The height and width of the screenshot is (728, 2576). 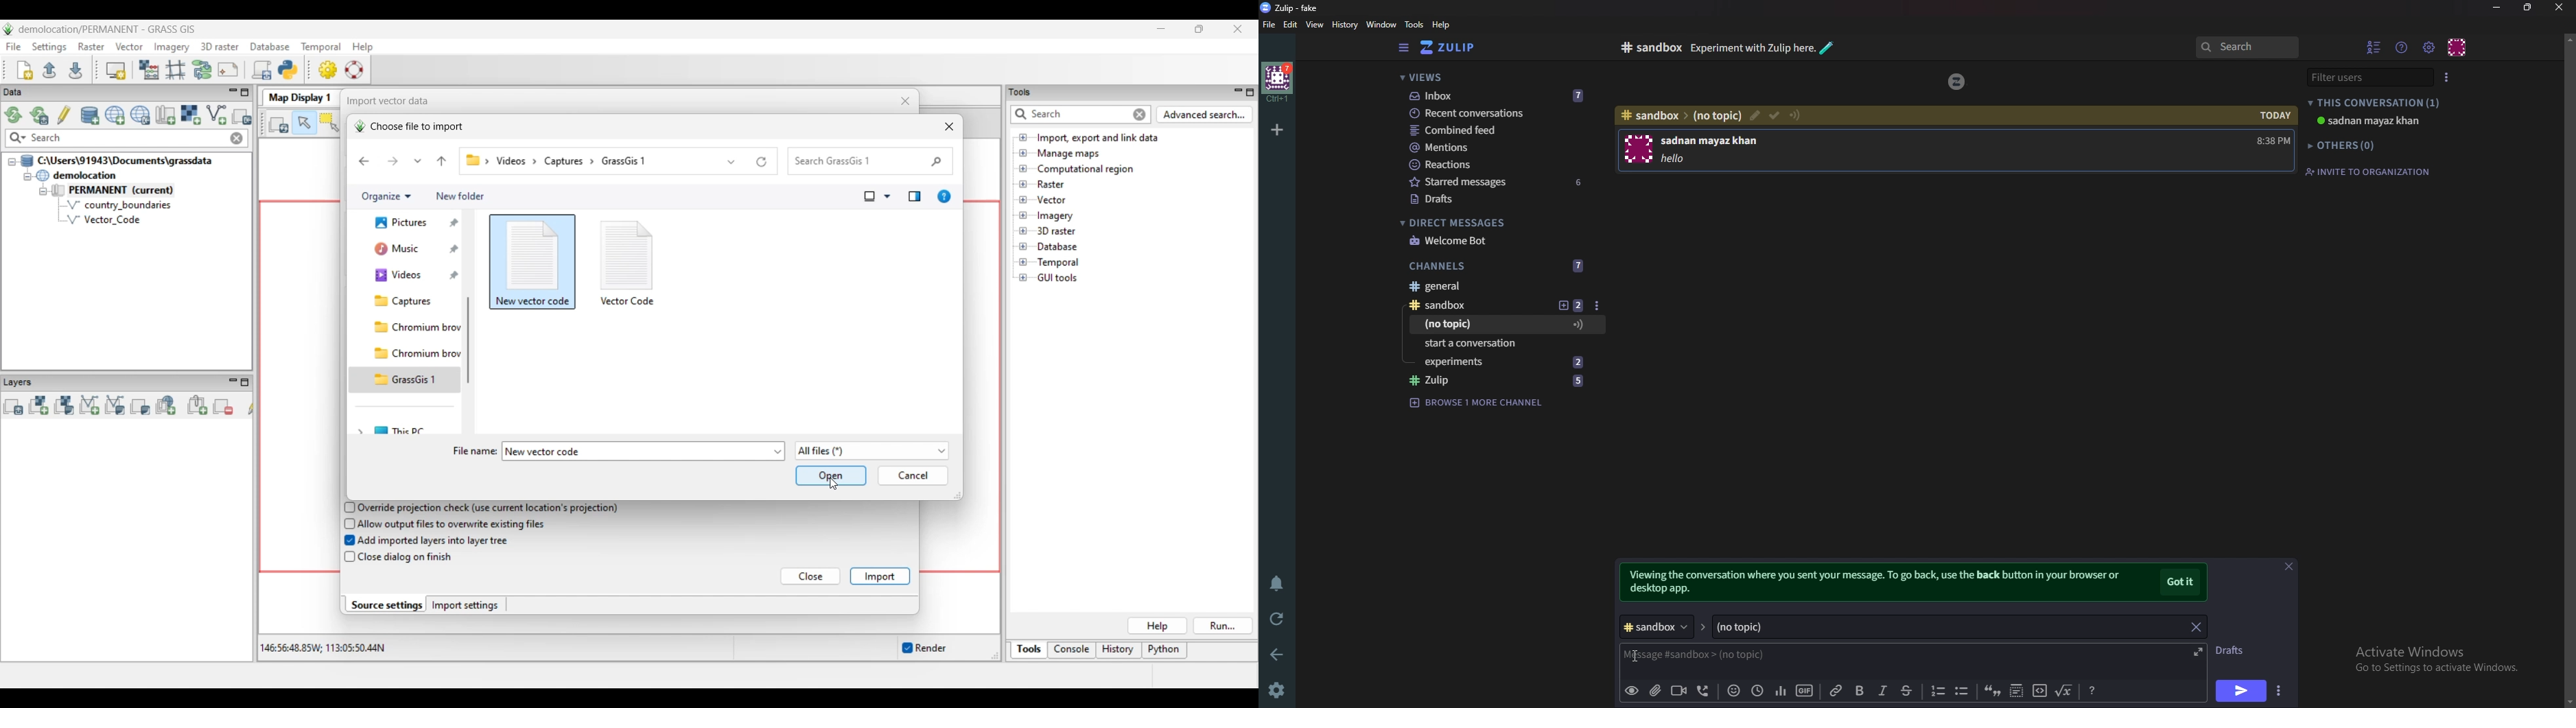 What do you see at coordinates (1500, 382) in the screenshot?
I see `#zulip 5` at bounding box center [1500, 382].